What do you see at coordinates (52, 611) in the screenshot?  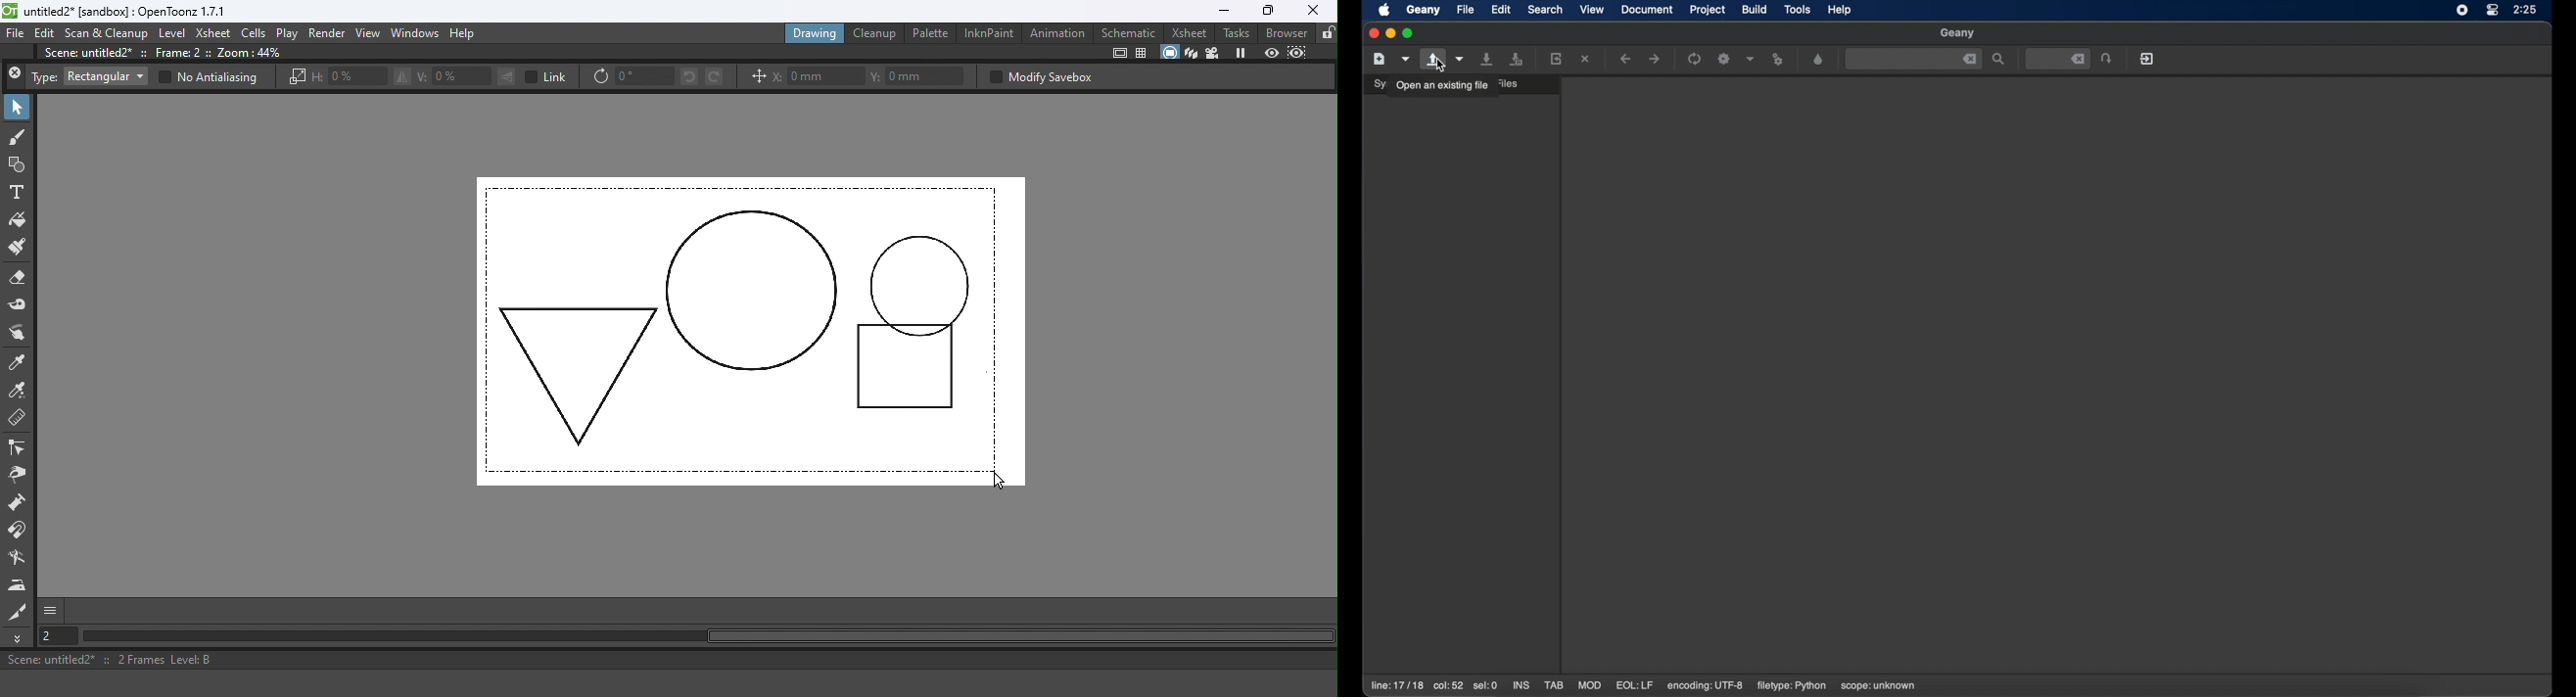 I see `GUI show/hide` at bounding box center [52, 611].